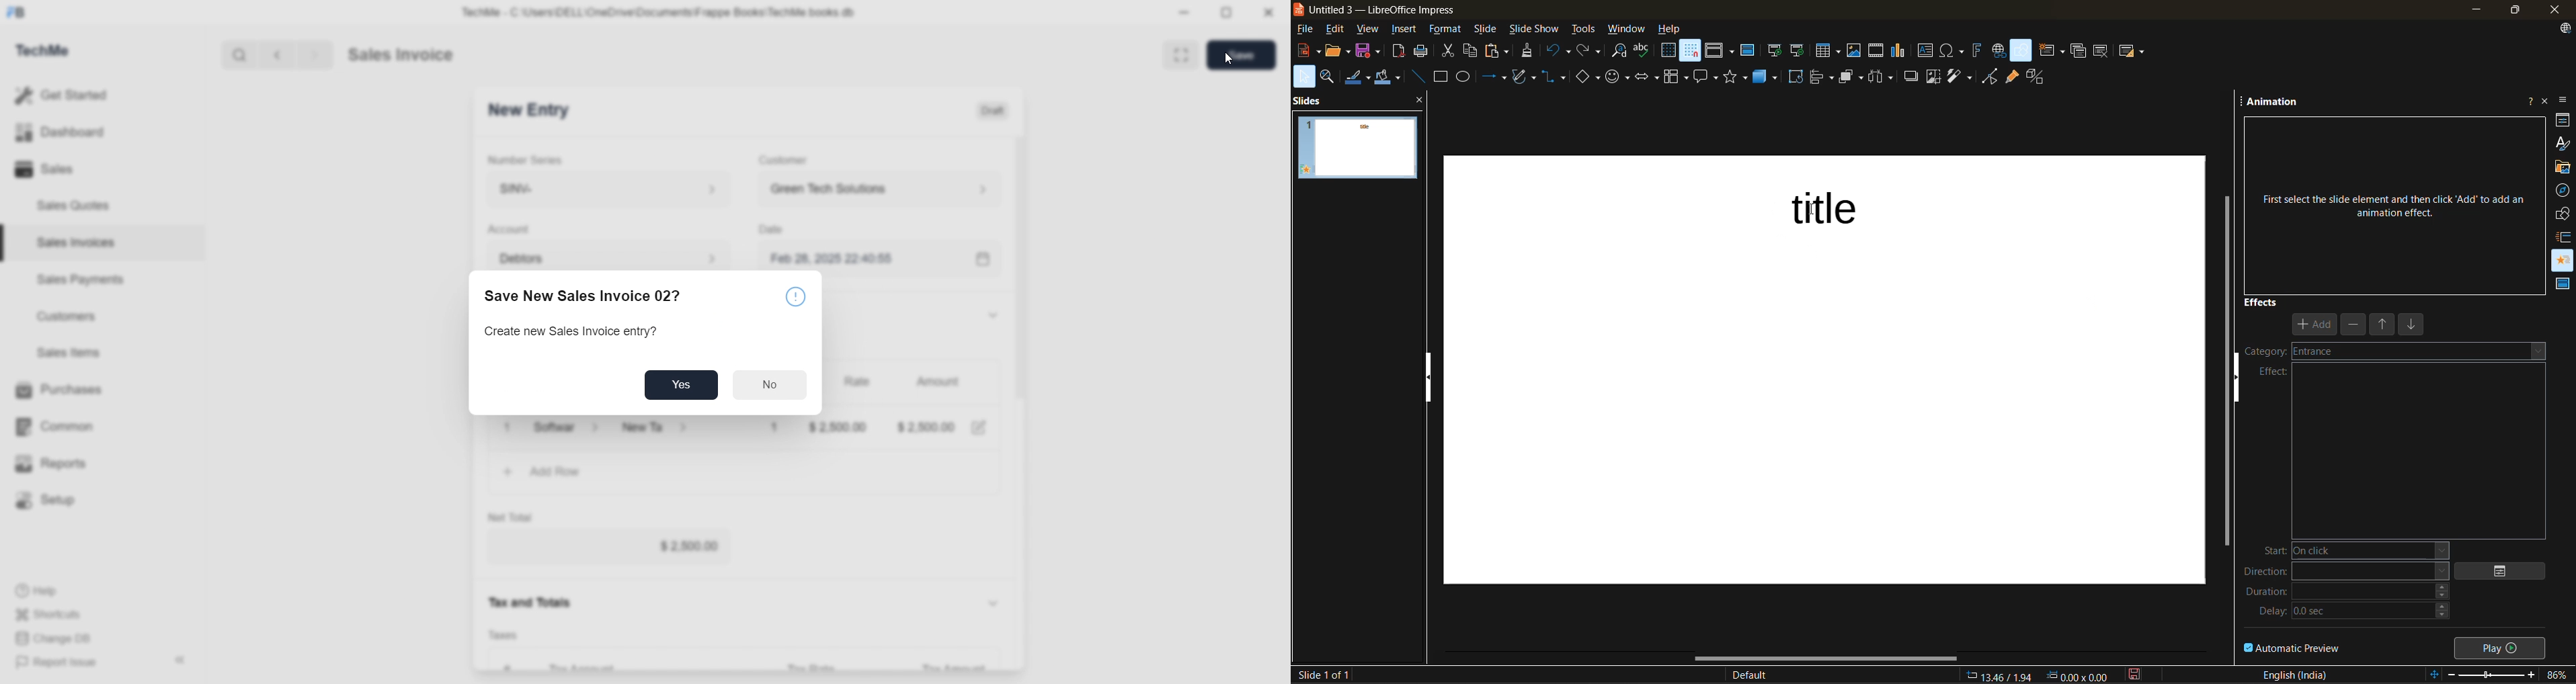 This screenshot has width=2576, height=700. Describe the element at coordinates (2394, 199) in the screenshot. I see `First select the slide element and then click ‘Add’ to add an
animation effect.` at that location.